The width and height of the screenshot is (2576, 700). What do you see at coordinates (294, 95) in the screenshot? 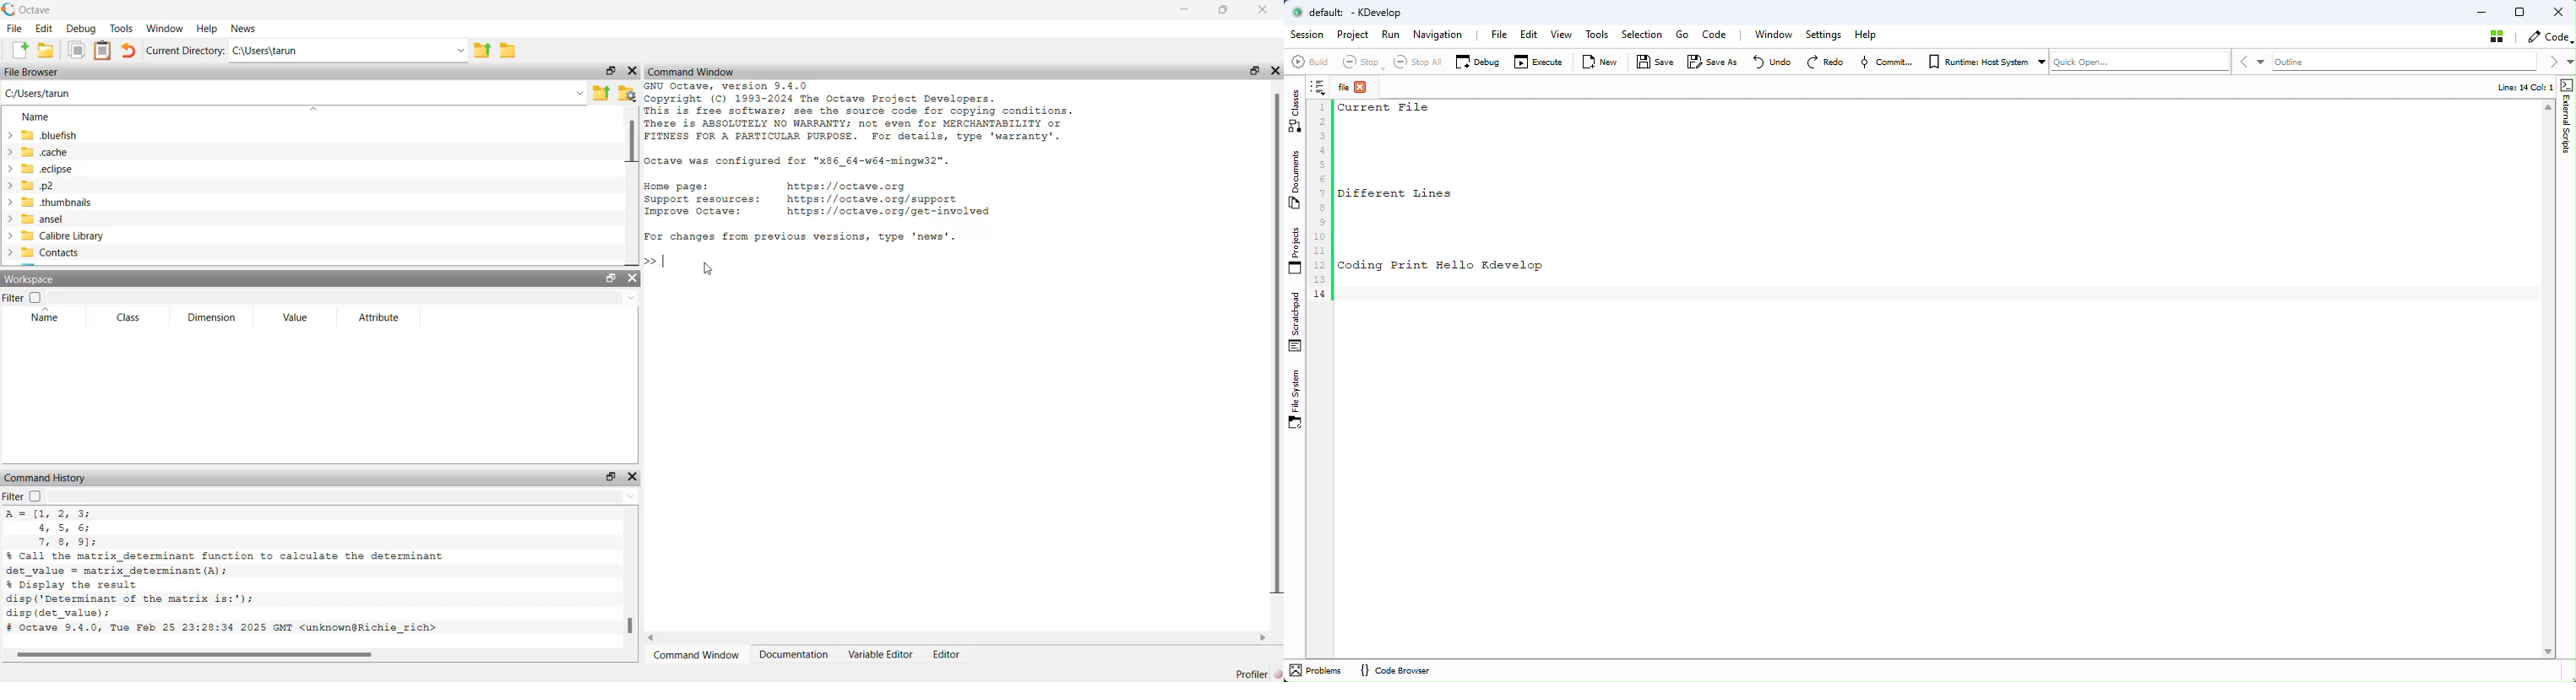
I see `C:/Users/tarun` at bounding box center [294, 95].